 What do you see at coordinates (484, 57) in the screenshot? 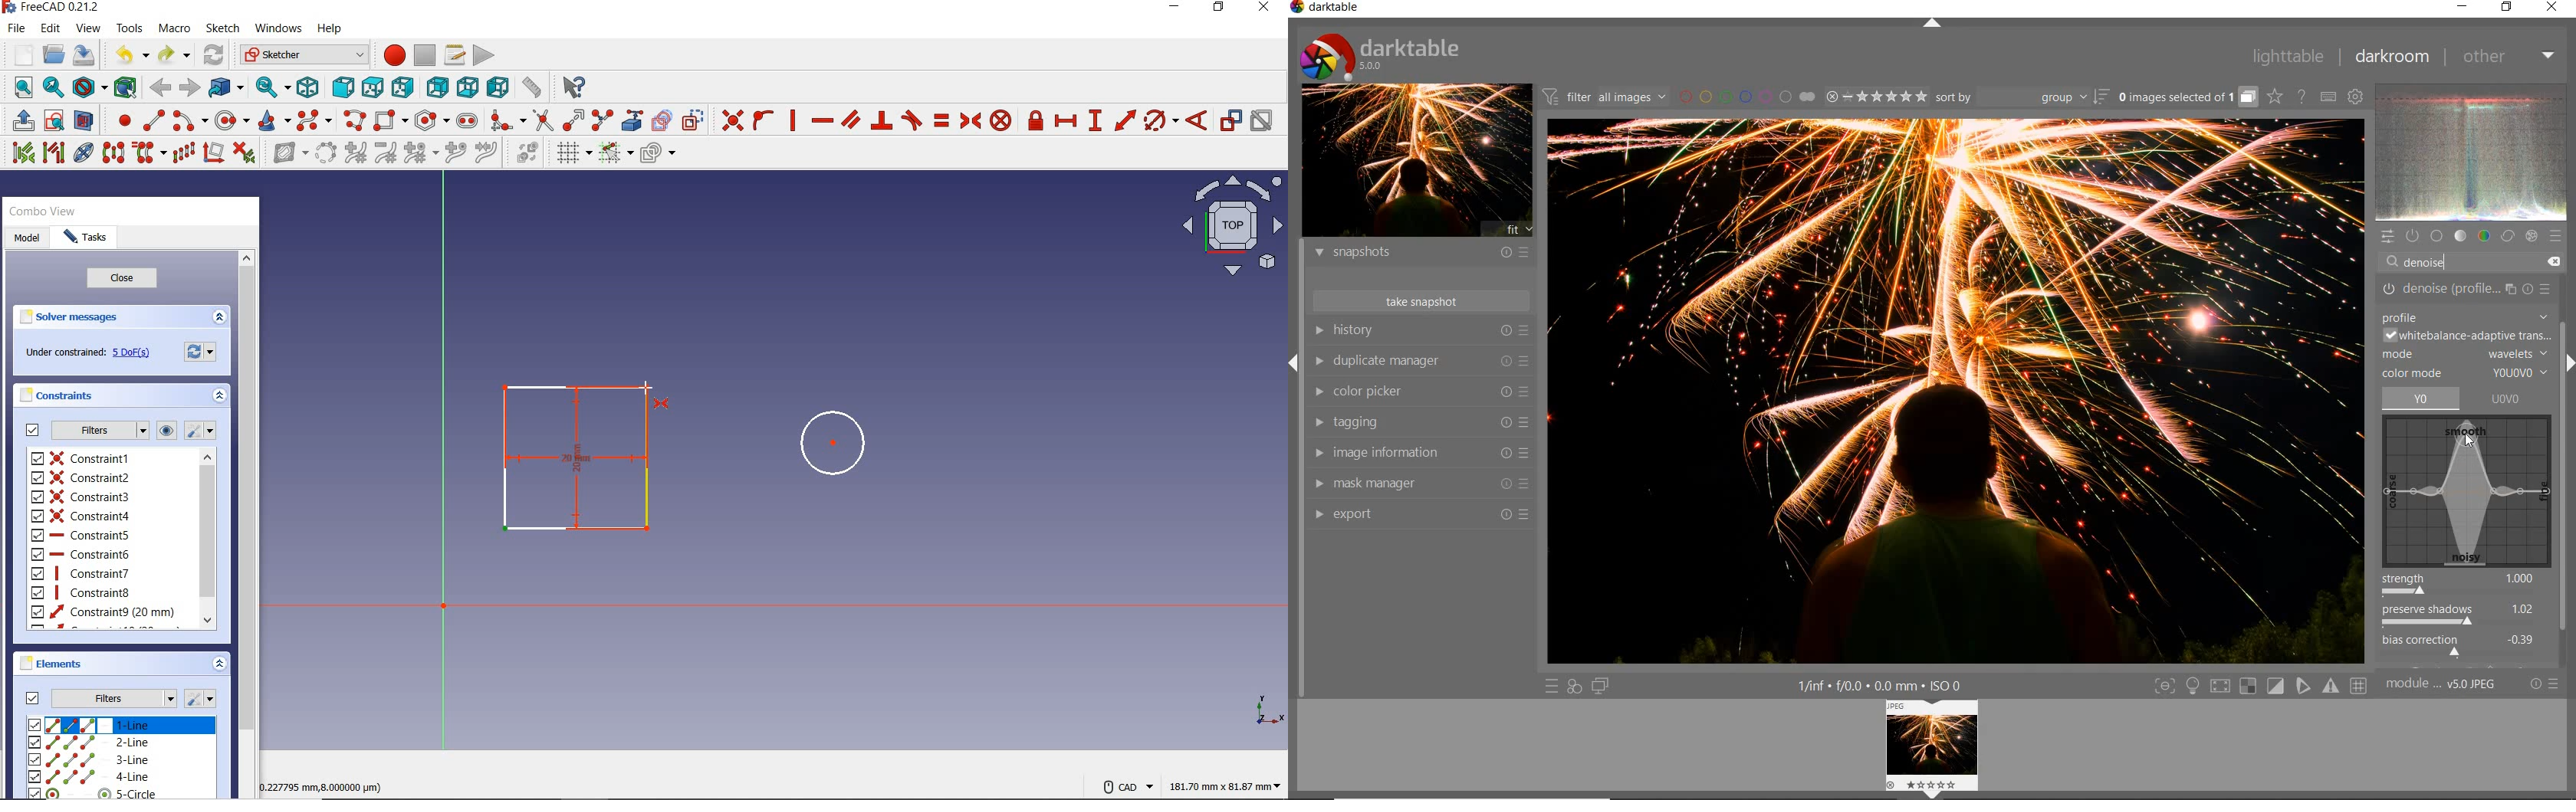
I see `execute macro` at bounding box center [484, 57].